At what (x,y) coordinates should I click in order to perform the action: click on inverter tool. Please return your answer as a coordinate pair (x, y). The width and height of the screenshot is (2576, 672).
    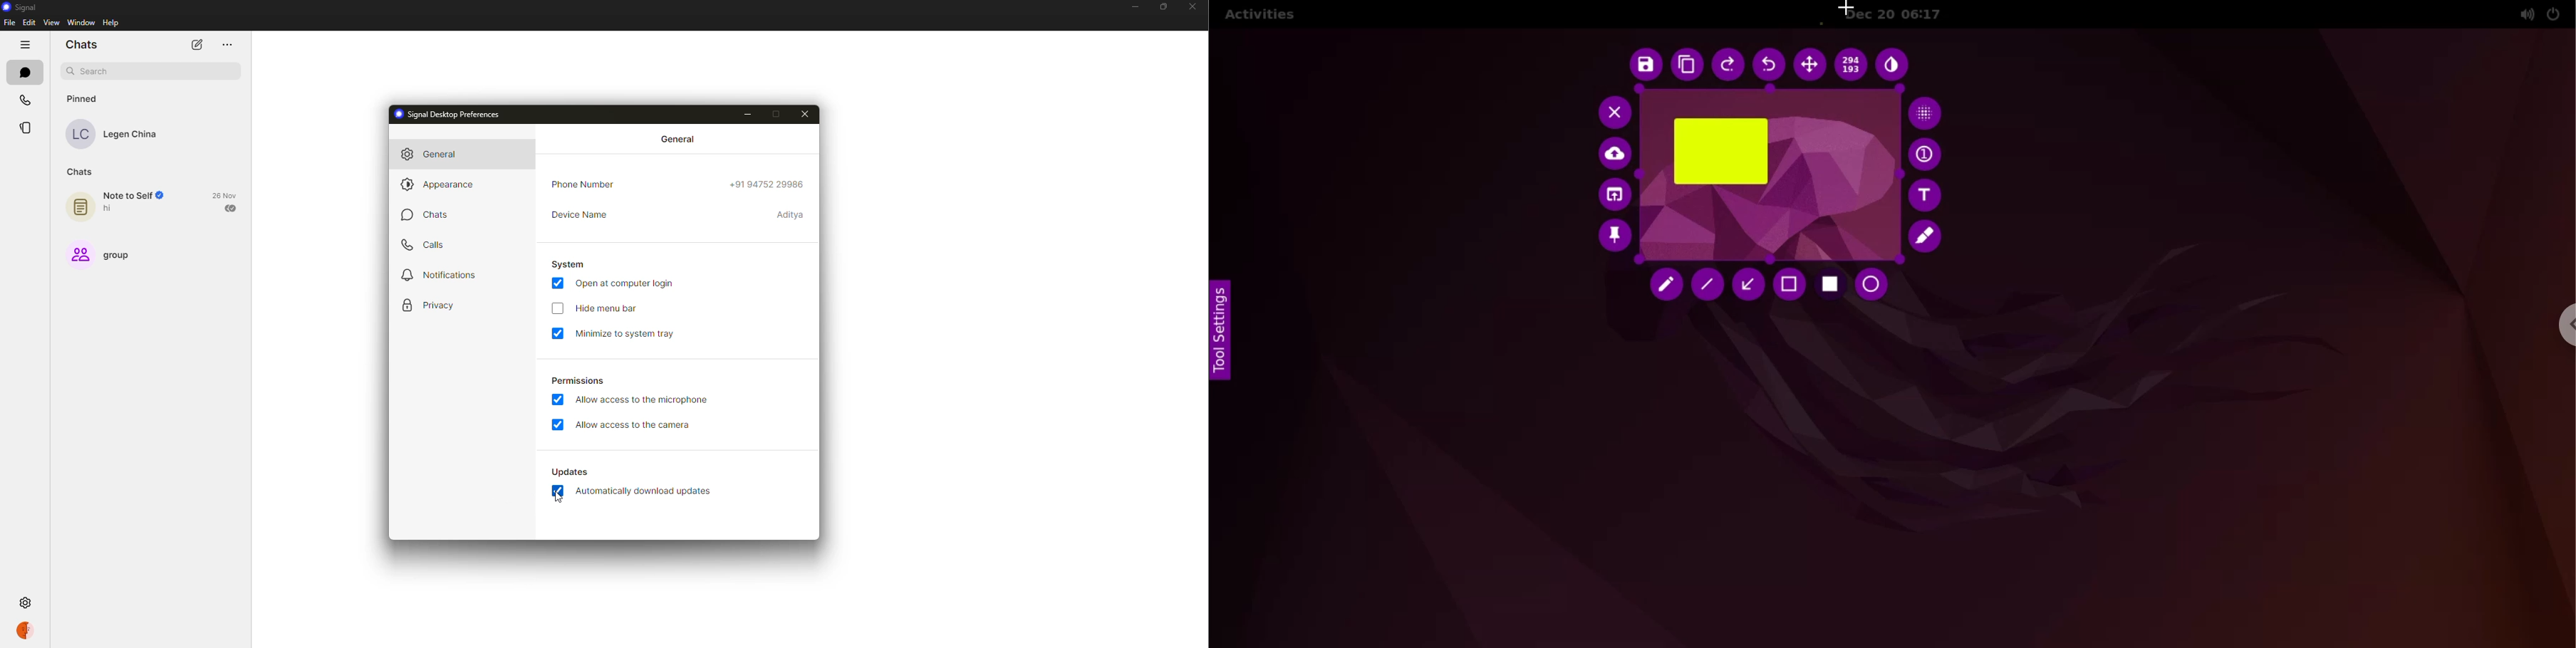
    Looking at the image, I should click on (1895, 65).